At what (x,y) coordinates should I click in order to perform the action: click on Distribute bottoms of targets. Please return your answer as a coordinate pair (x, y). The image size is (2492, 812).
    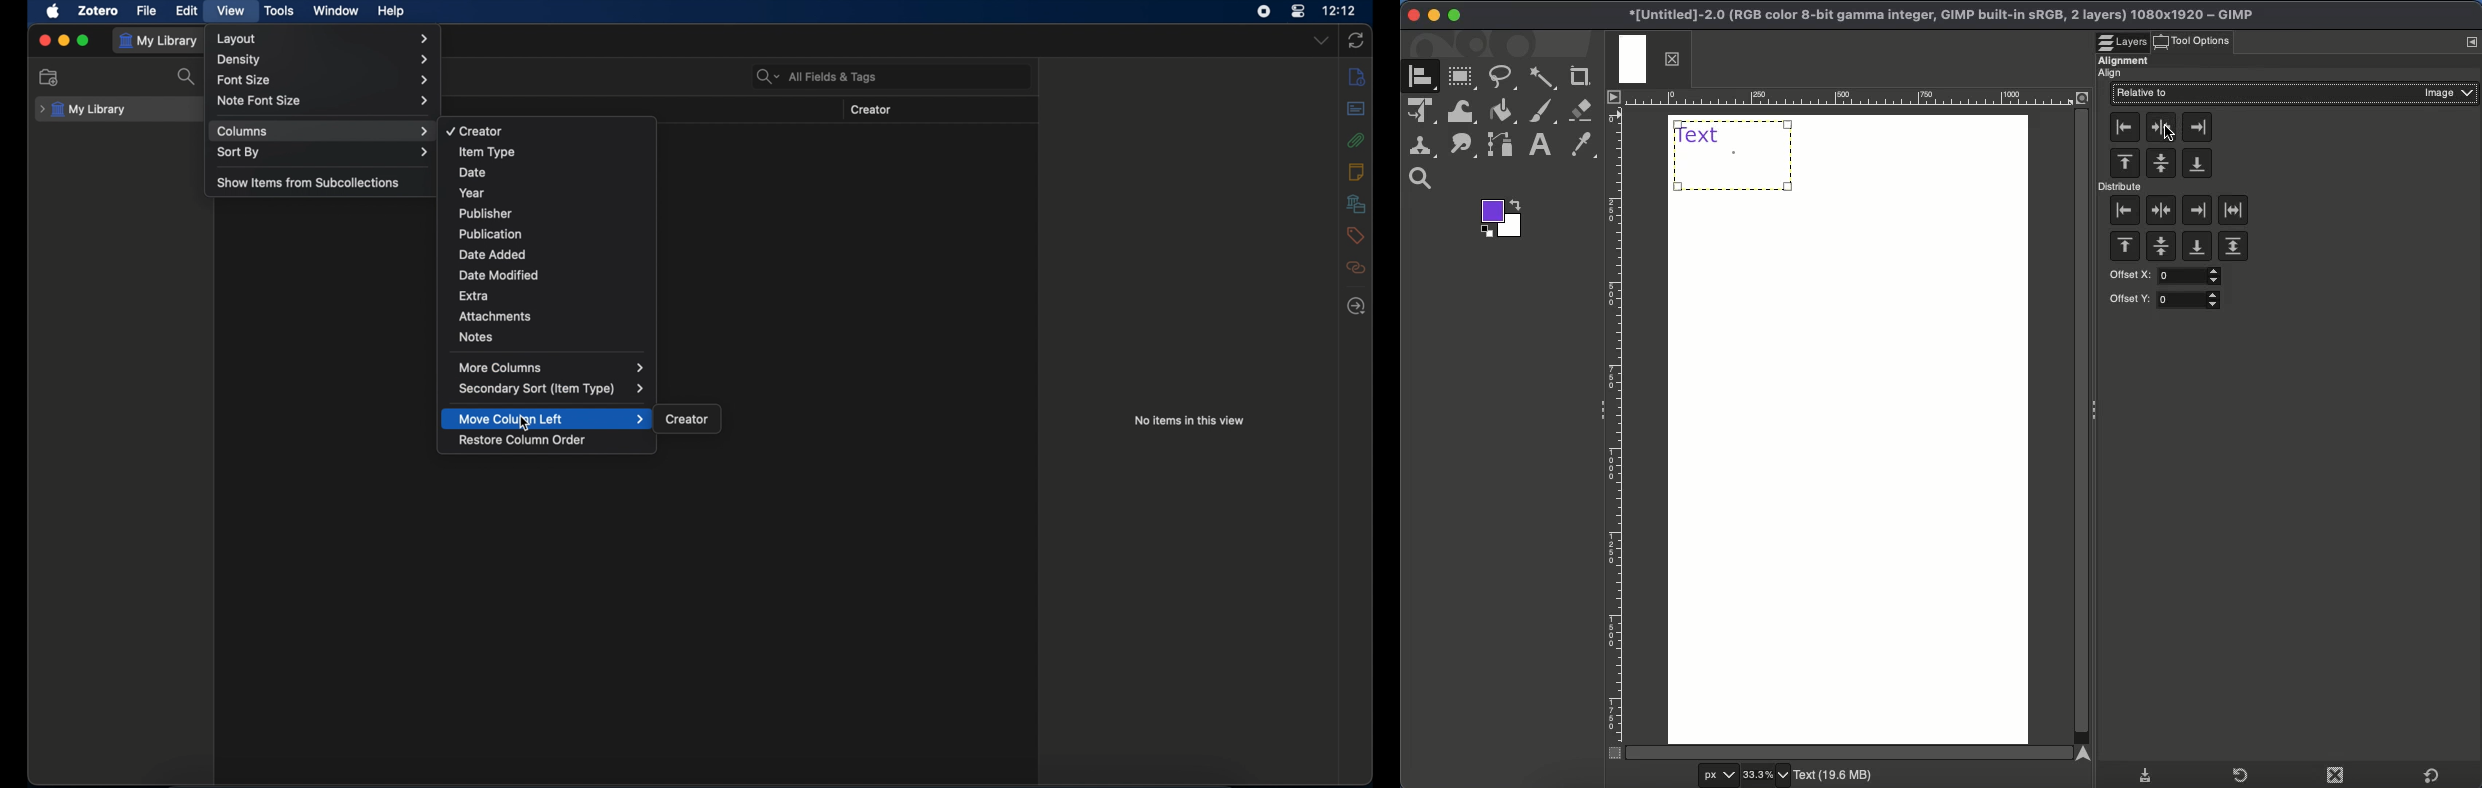
    Looking at the image, I should click on (2195, 248).